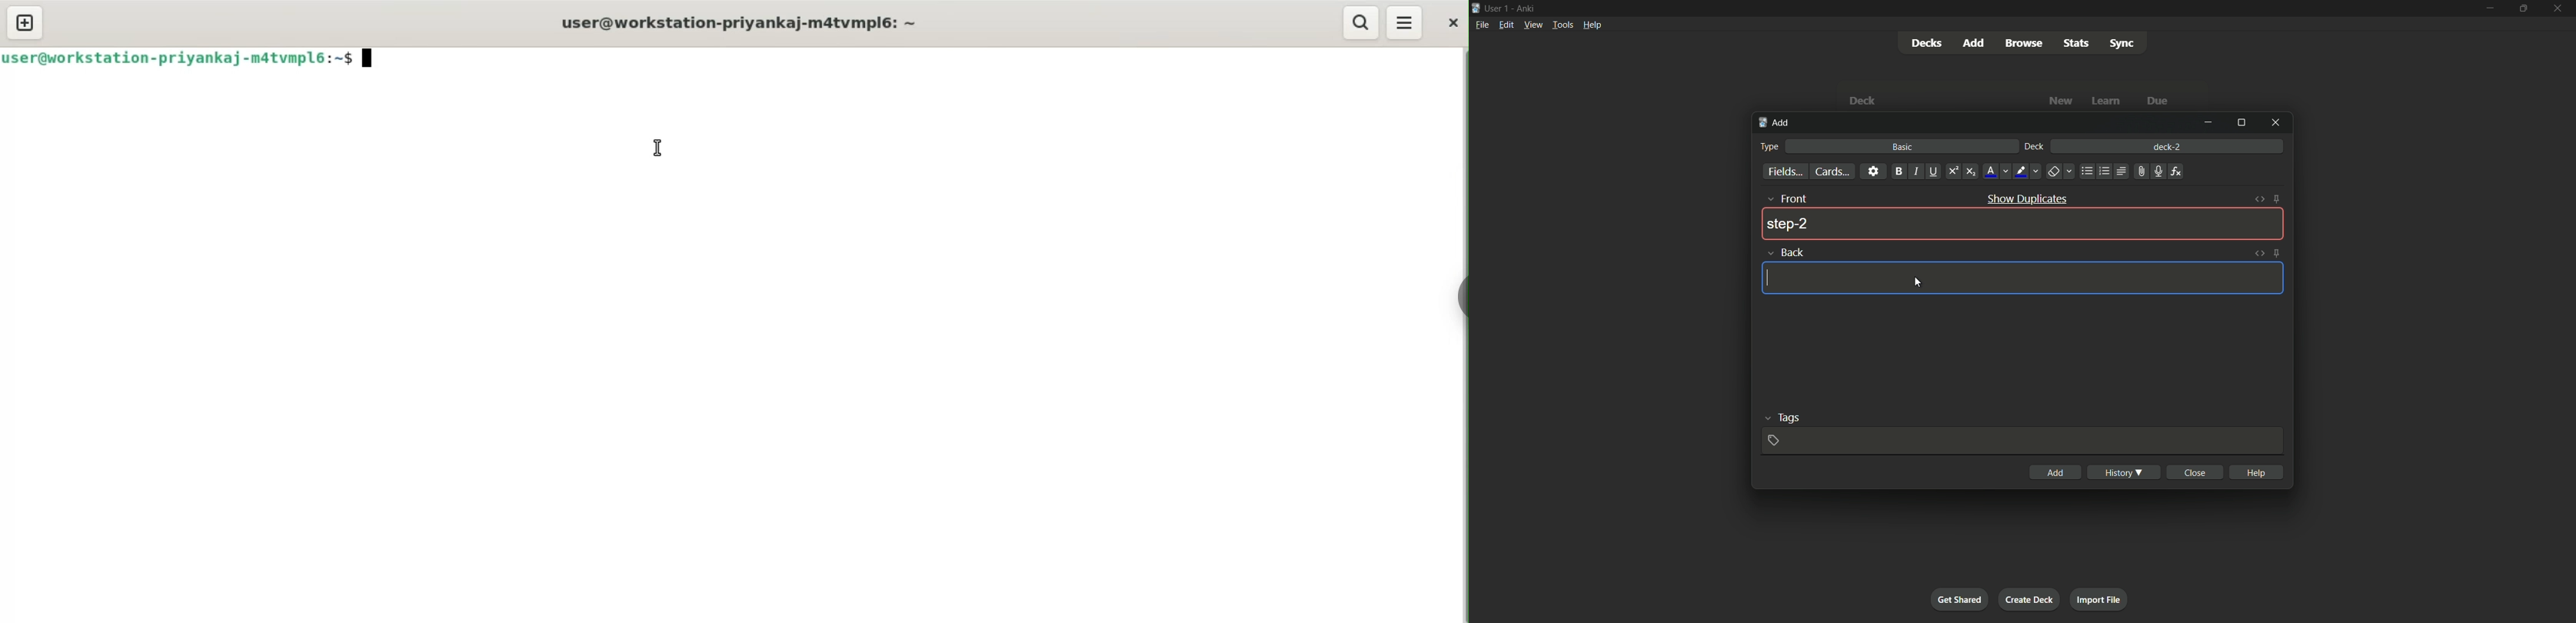 This screenshot has width=2576, height=644. I want to click on cursor, so click(1920, 283).